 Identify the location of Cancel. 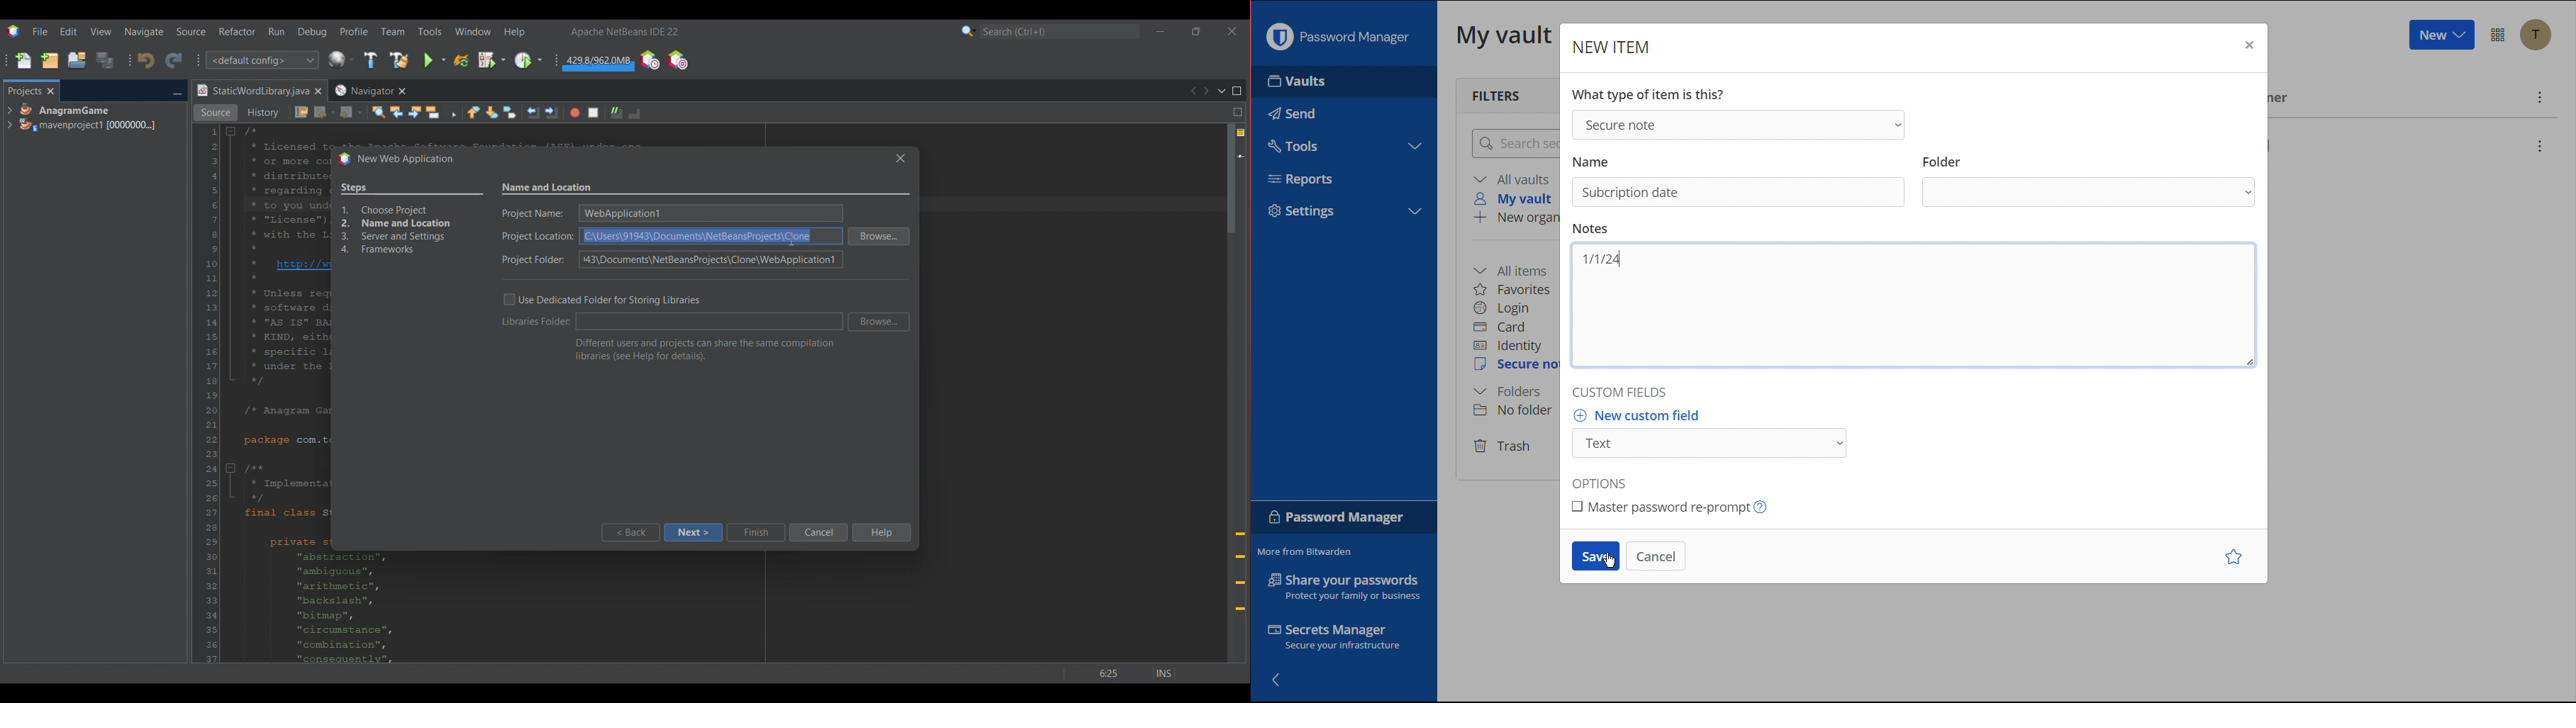
(1656, 556).